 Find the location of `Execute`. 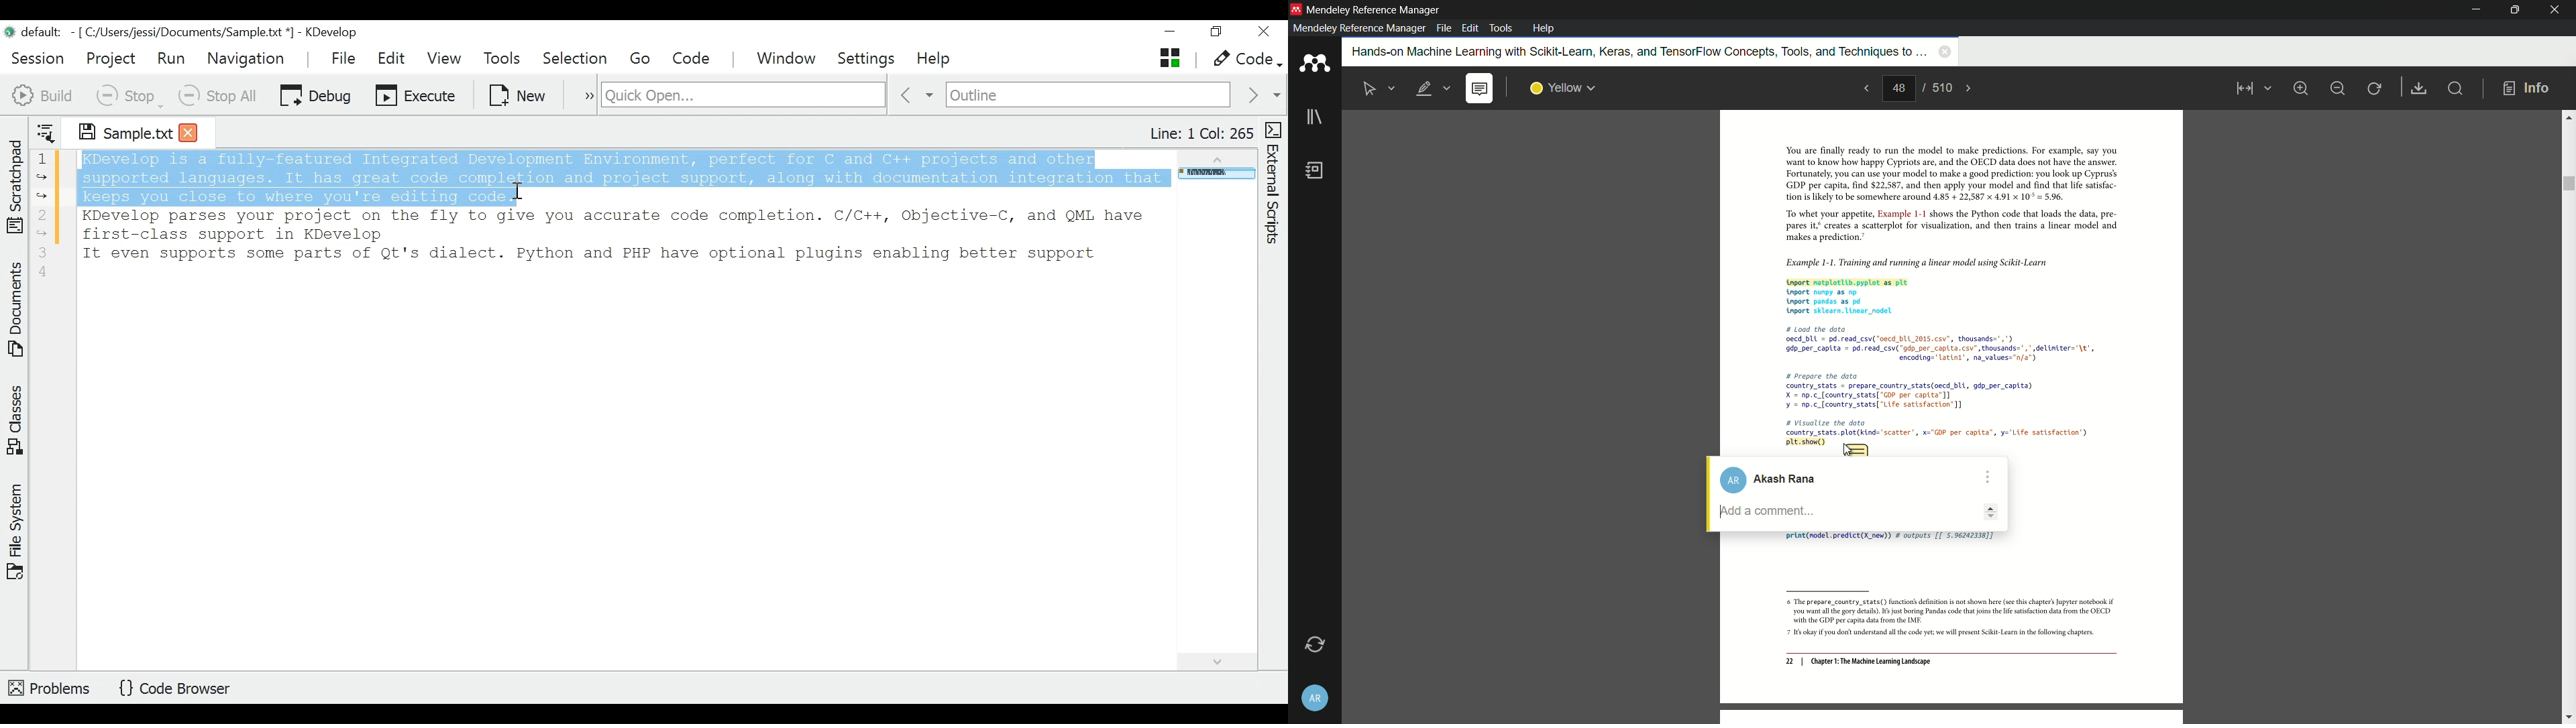

Execute is located at coordinates (417, 94).